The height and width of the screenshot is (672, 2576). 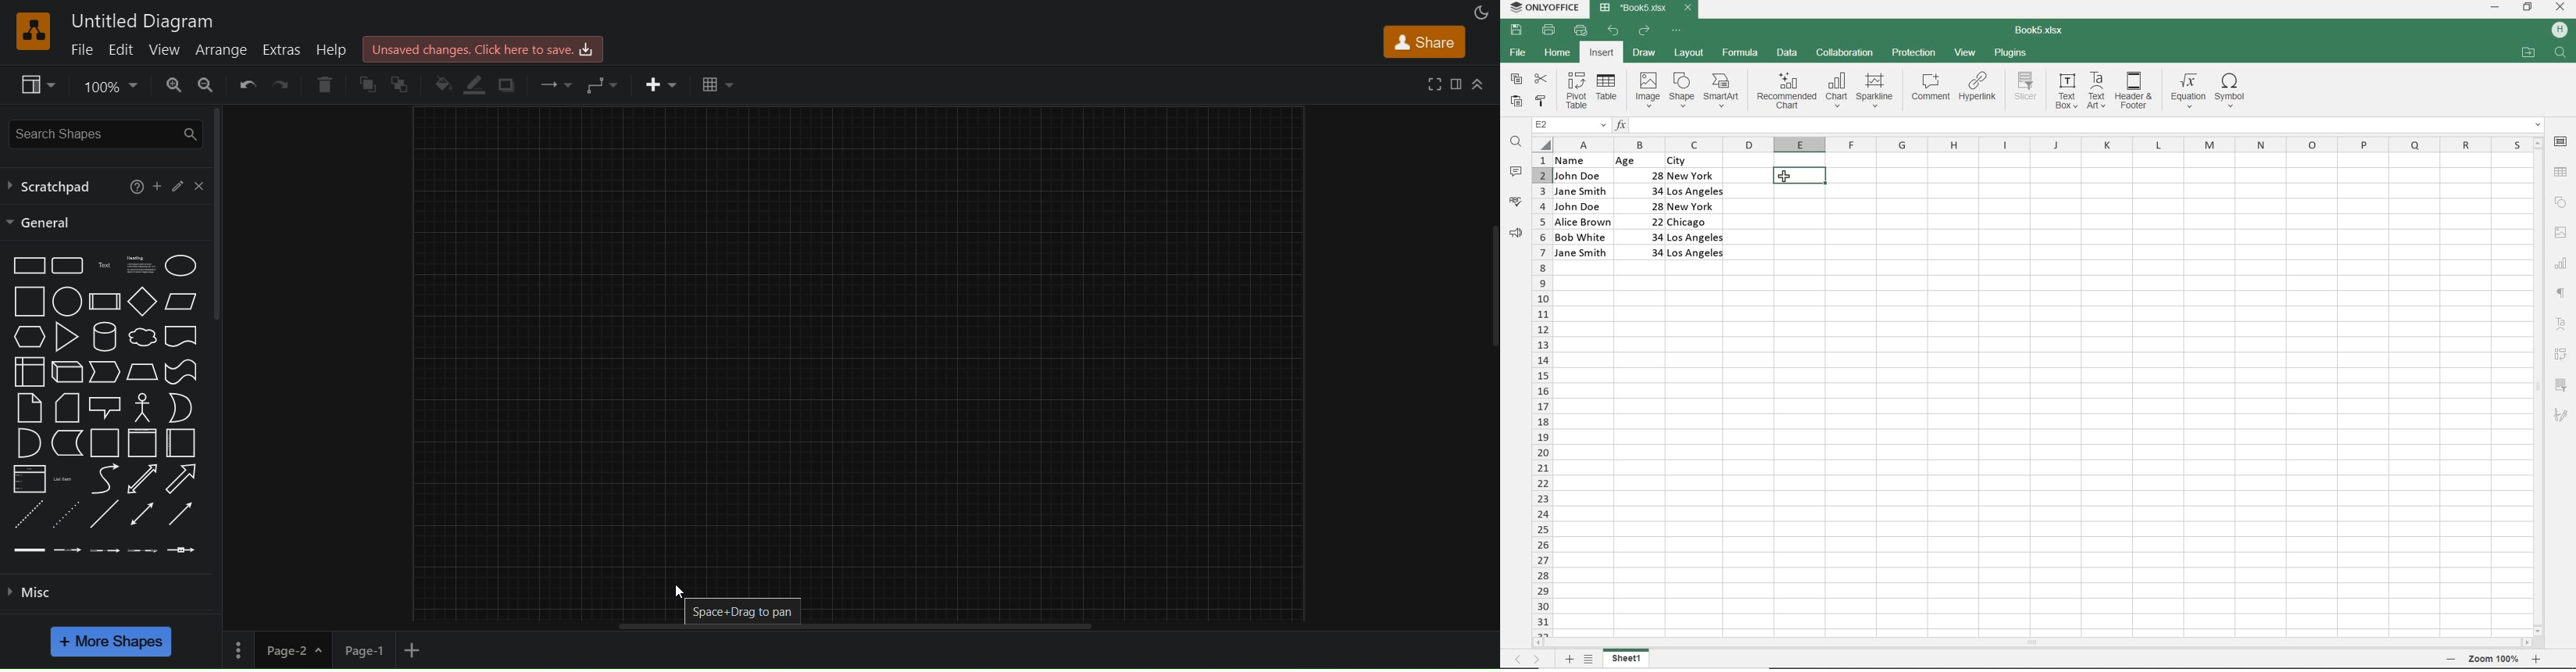 I want to click on ROWS, so click(x=1540, y=393).